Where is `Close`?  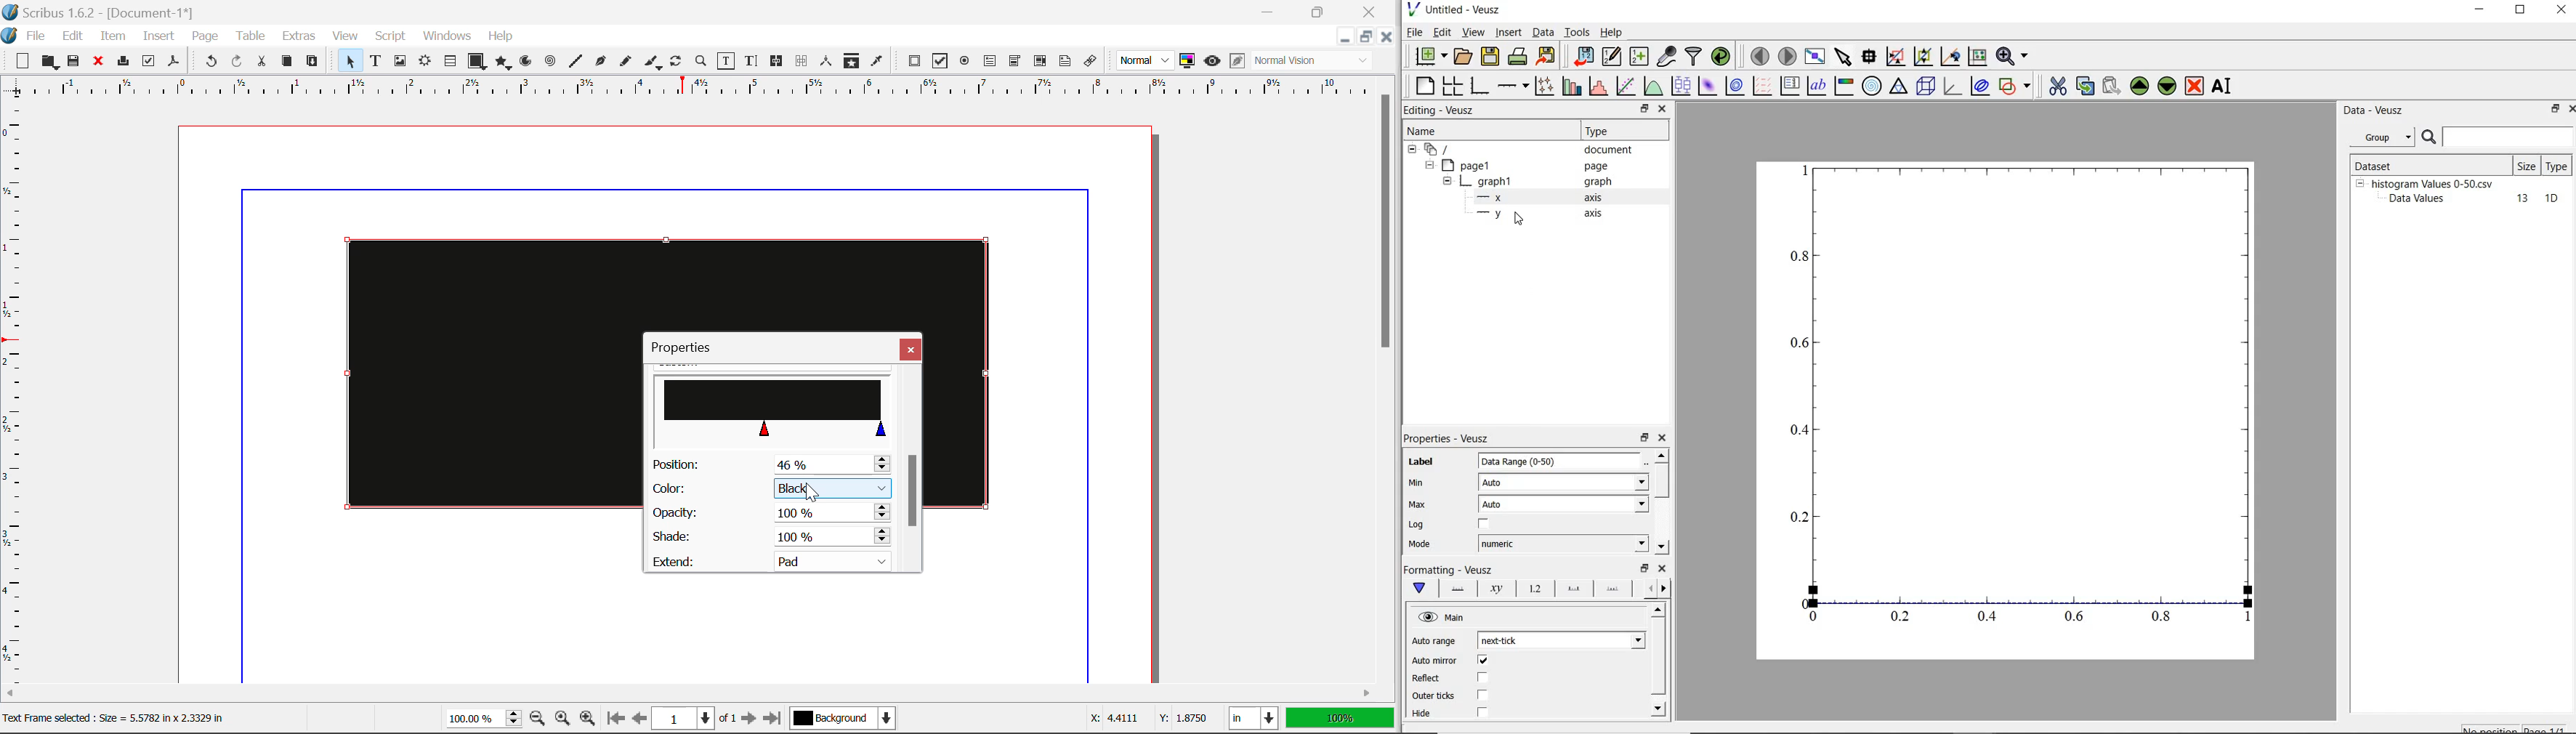 Close is located at coordinates (1385, 36).